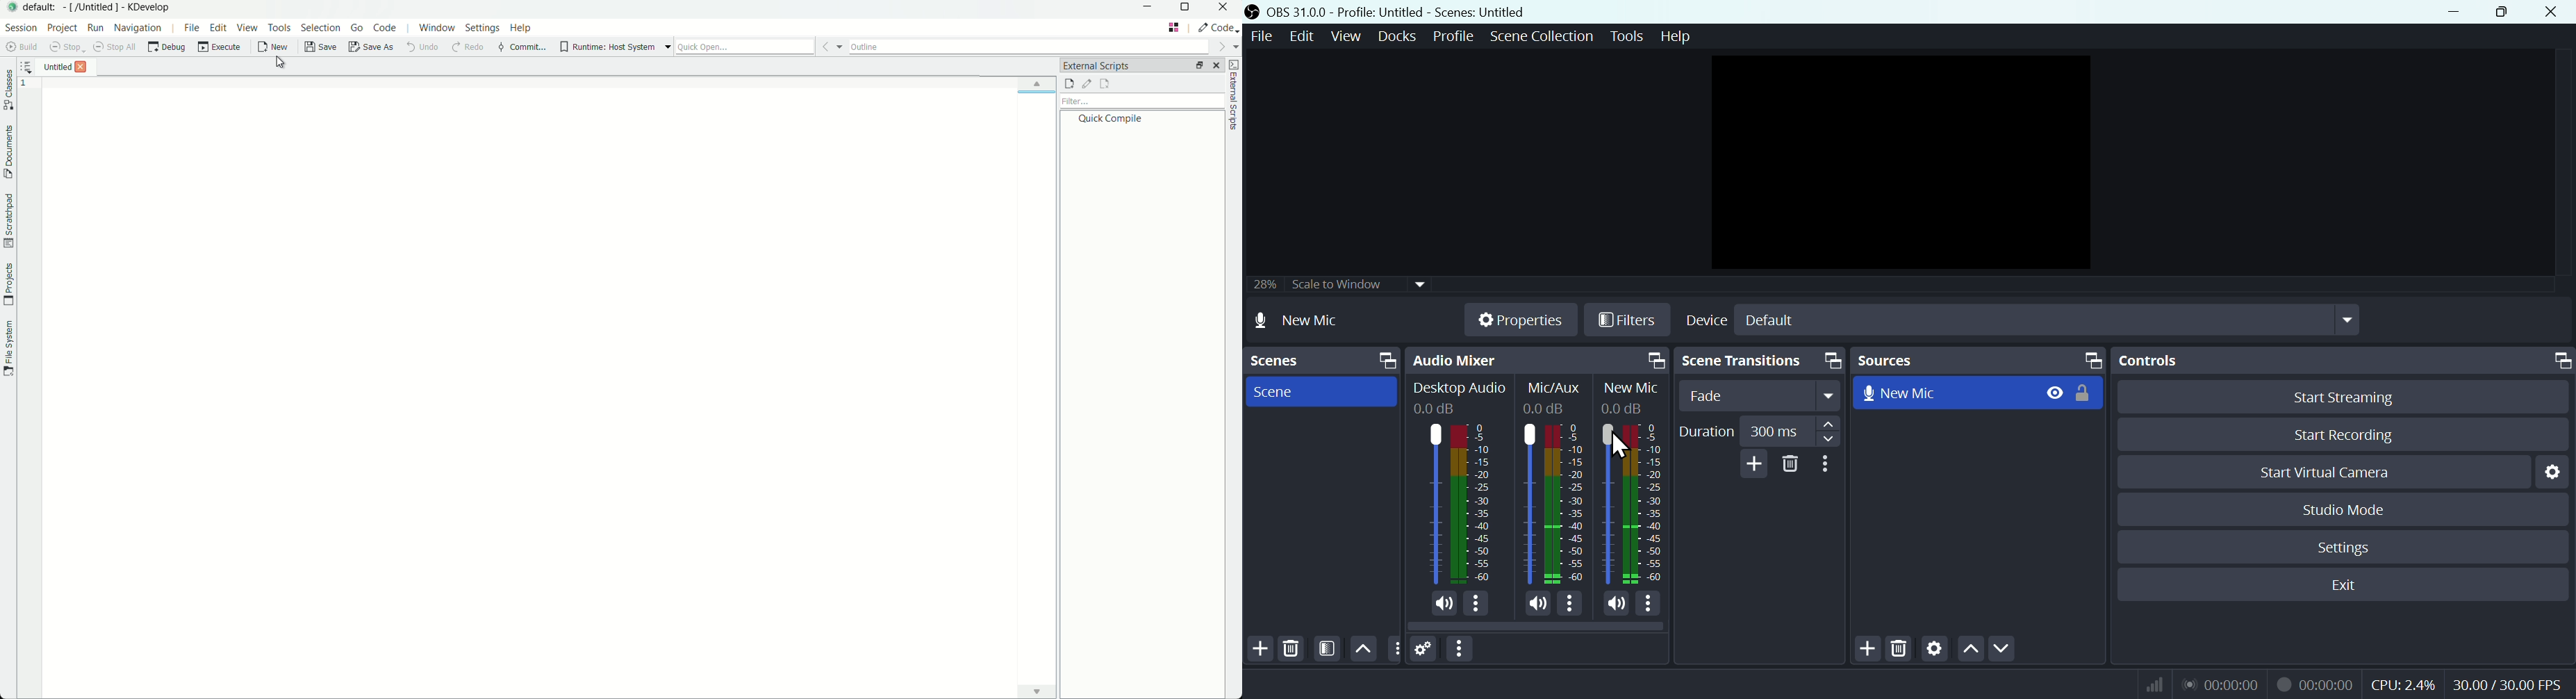 The width and height of the screenshot is (2576, 700). I want to click on Settings, so click(2347, 548).